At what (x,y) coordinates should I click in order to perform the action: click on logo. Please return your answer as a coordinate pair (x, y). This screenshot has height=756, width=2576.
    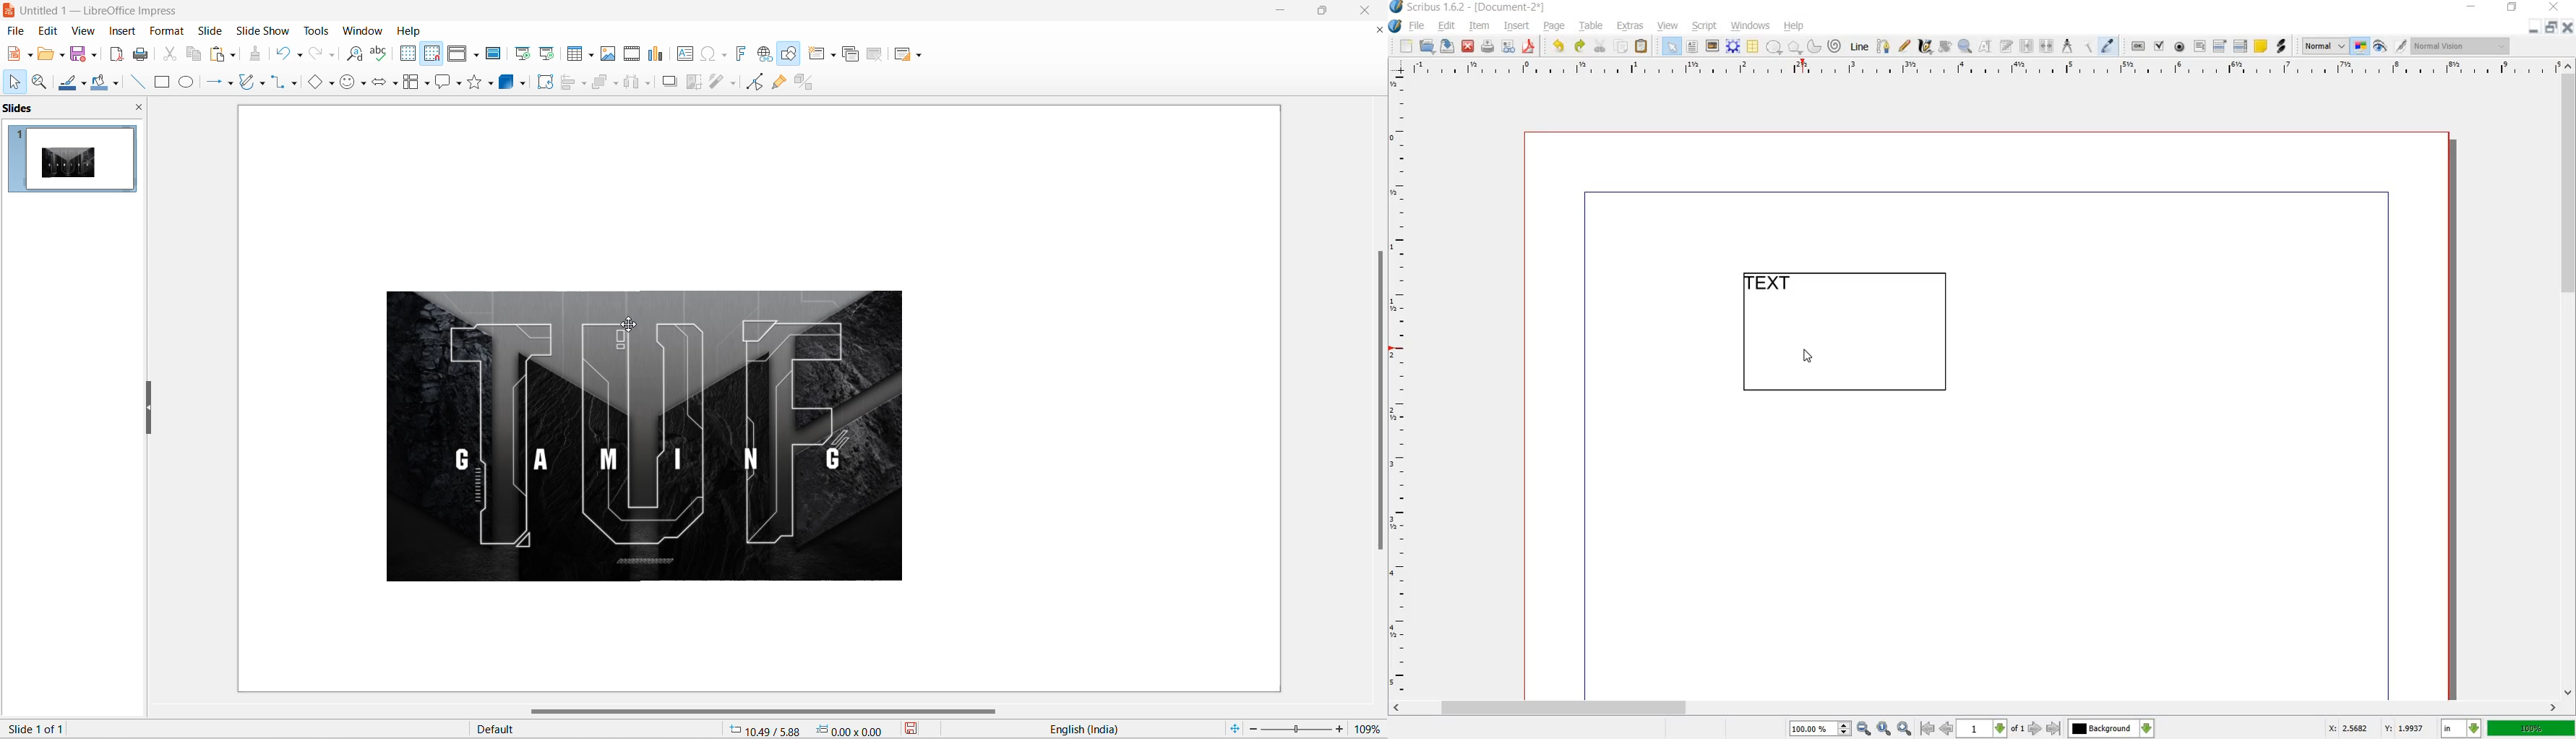
    Looking at the image, I should click on (1397, 8).